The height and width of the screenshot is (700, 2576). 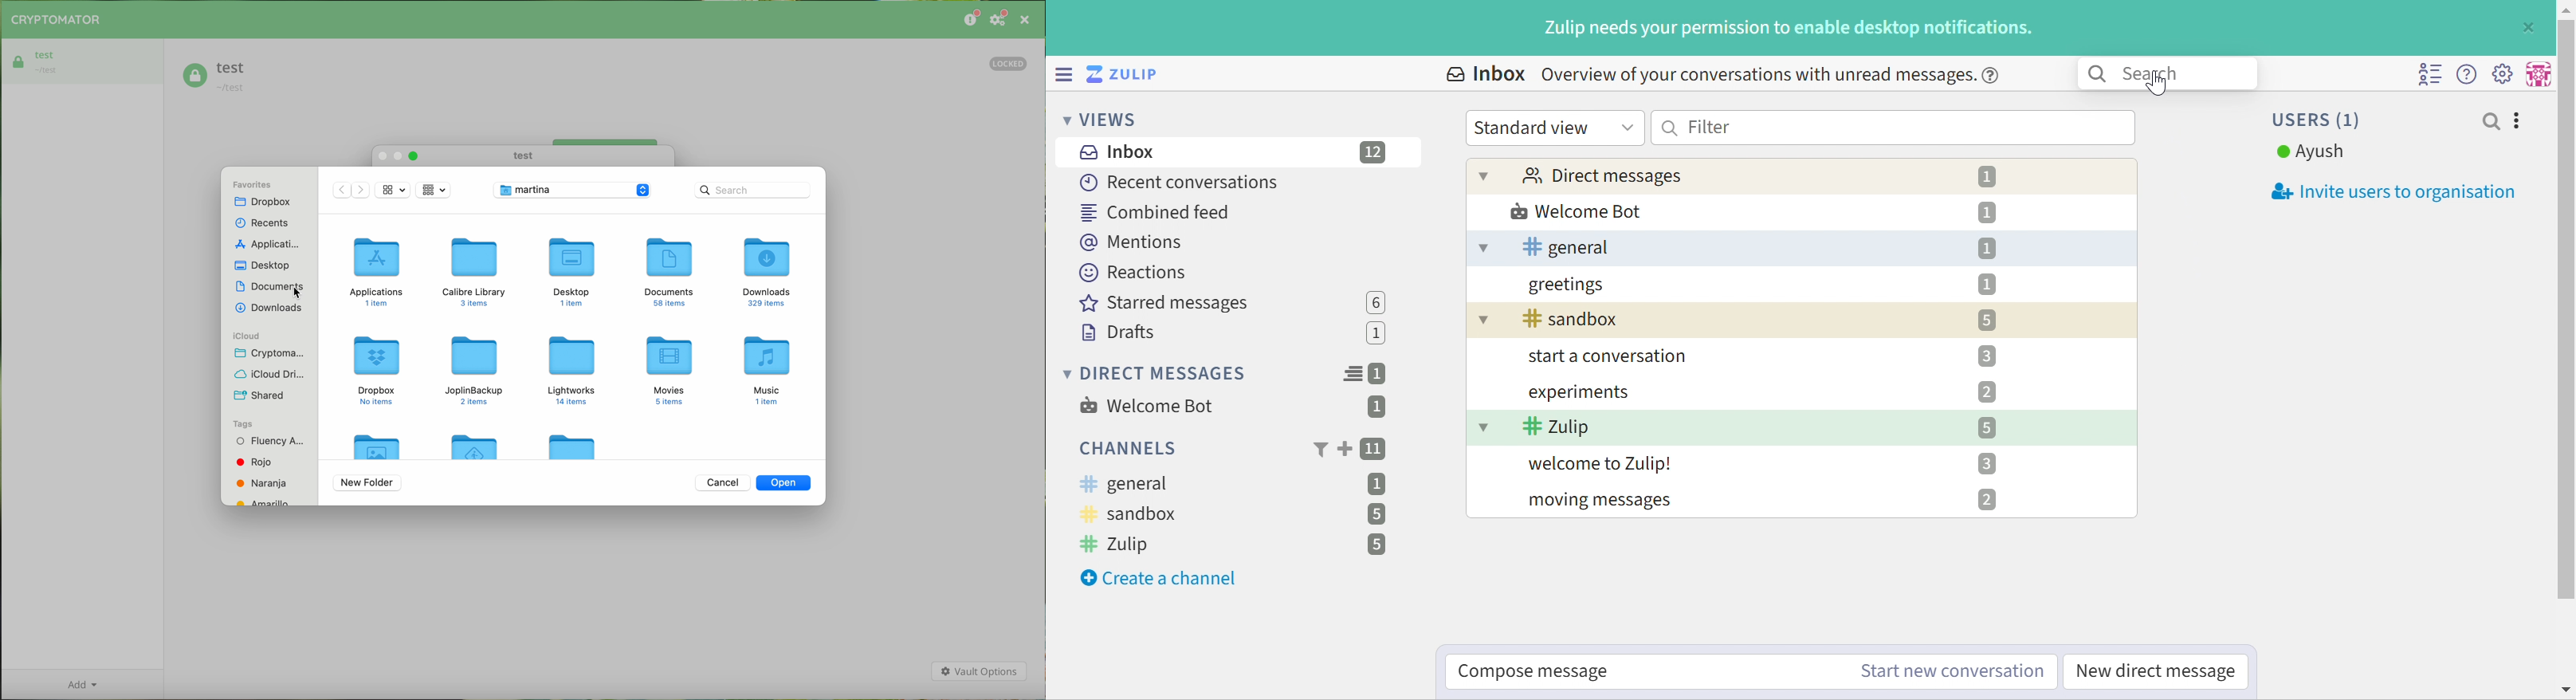 What do you see at coordinates (671, 274) in the screenshot?
I see `documents` at bounding box center [671, 274].